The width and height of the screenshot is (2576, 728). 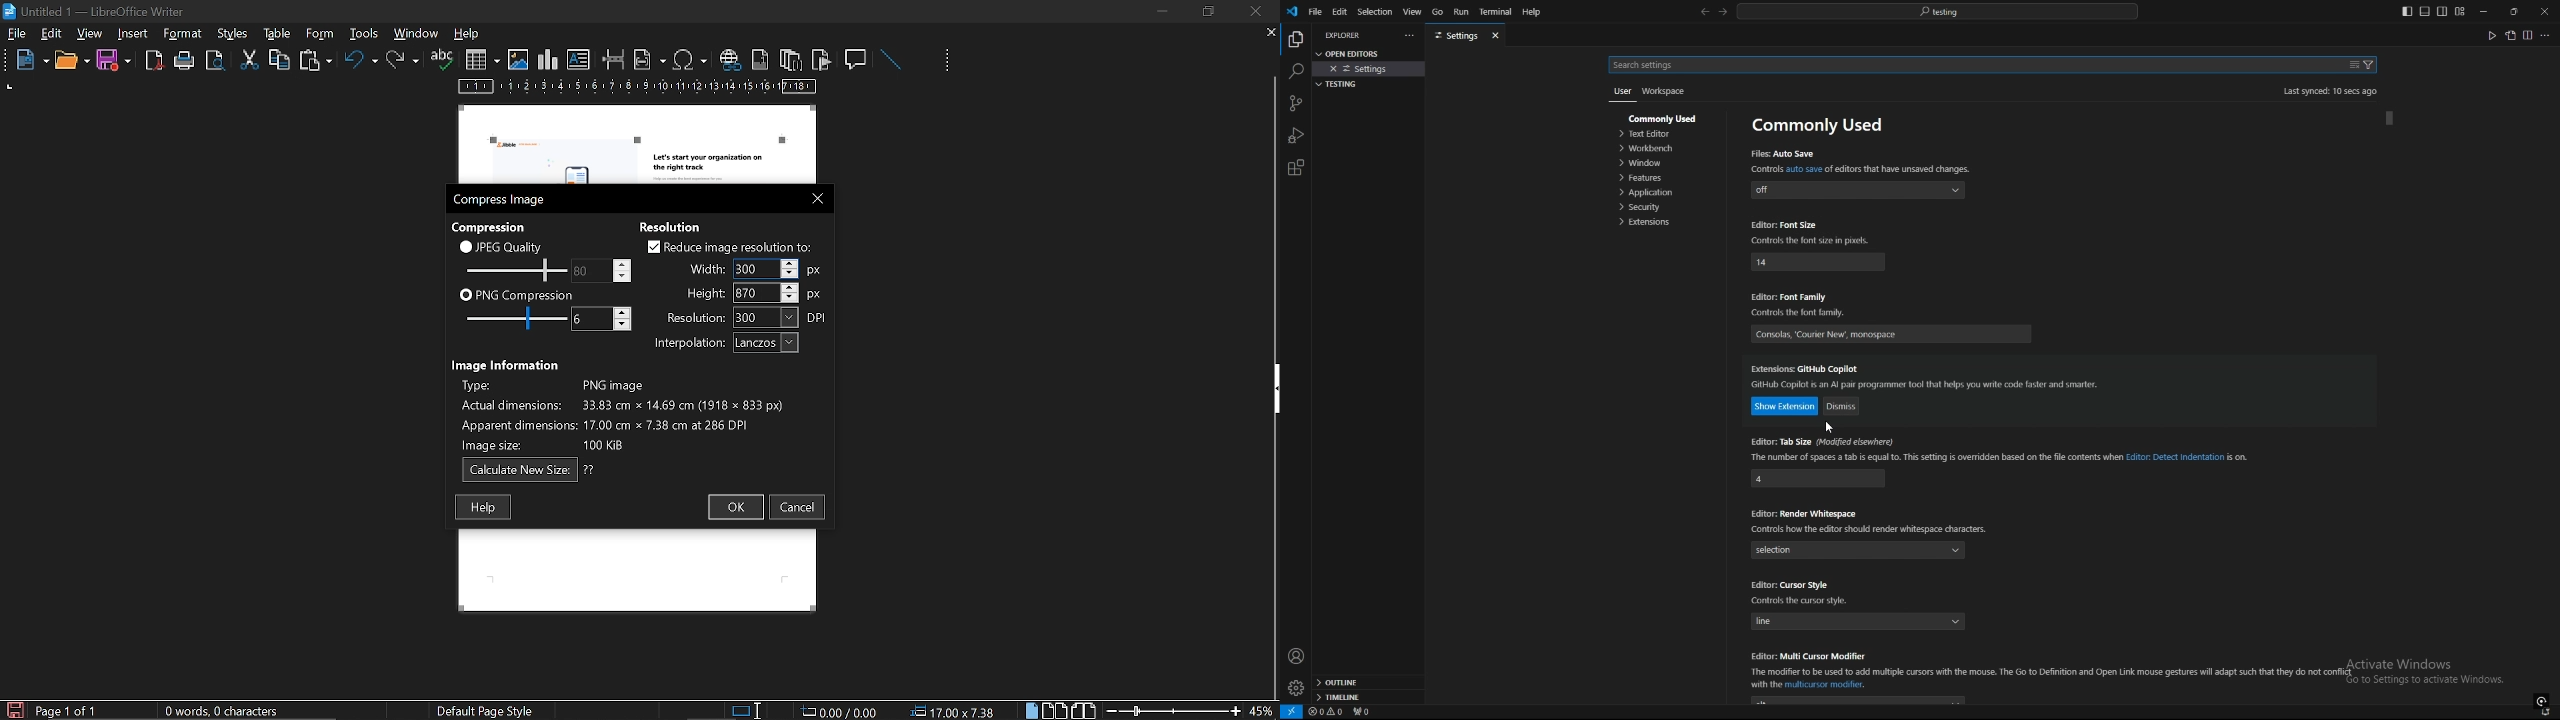 I want to click on info, so click(x=1821, y=602).